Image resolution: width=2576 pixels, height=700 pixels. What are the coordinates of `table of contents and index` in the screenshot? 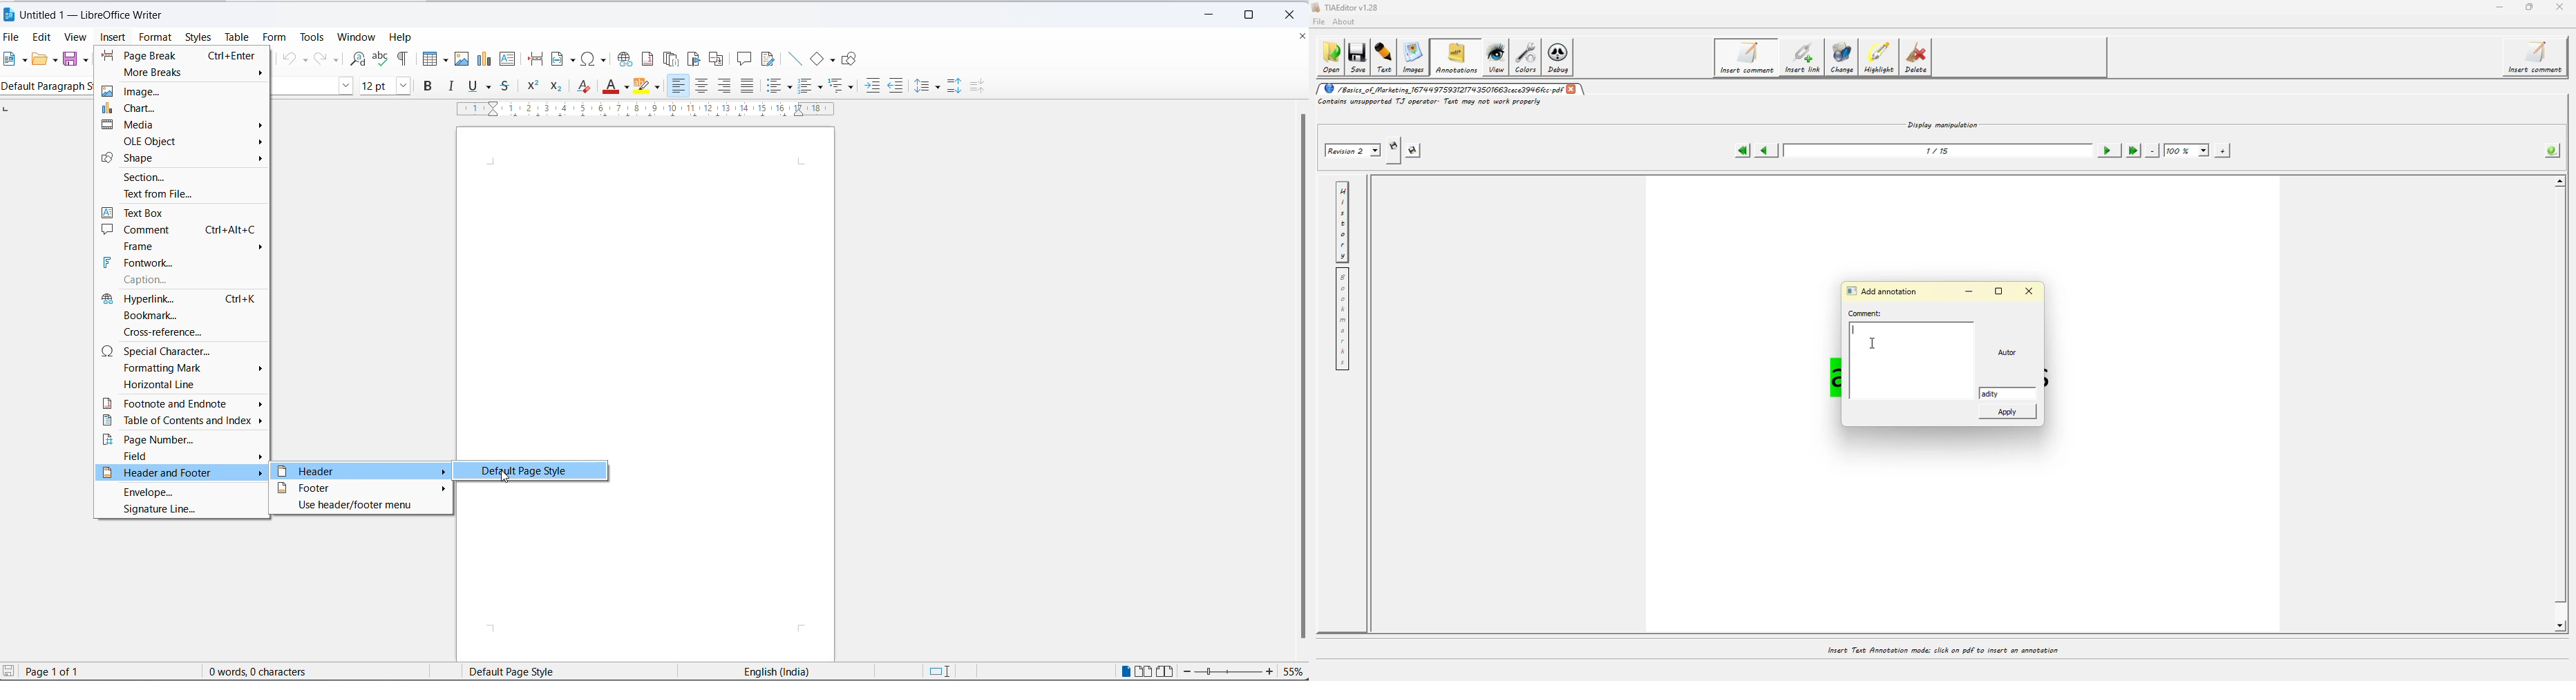 It's located at (181, 423).